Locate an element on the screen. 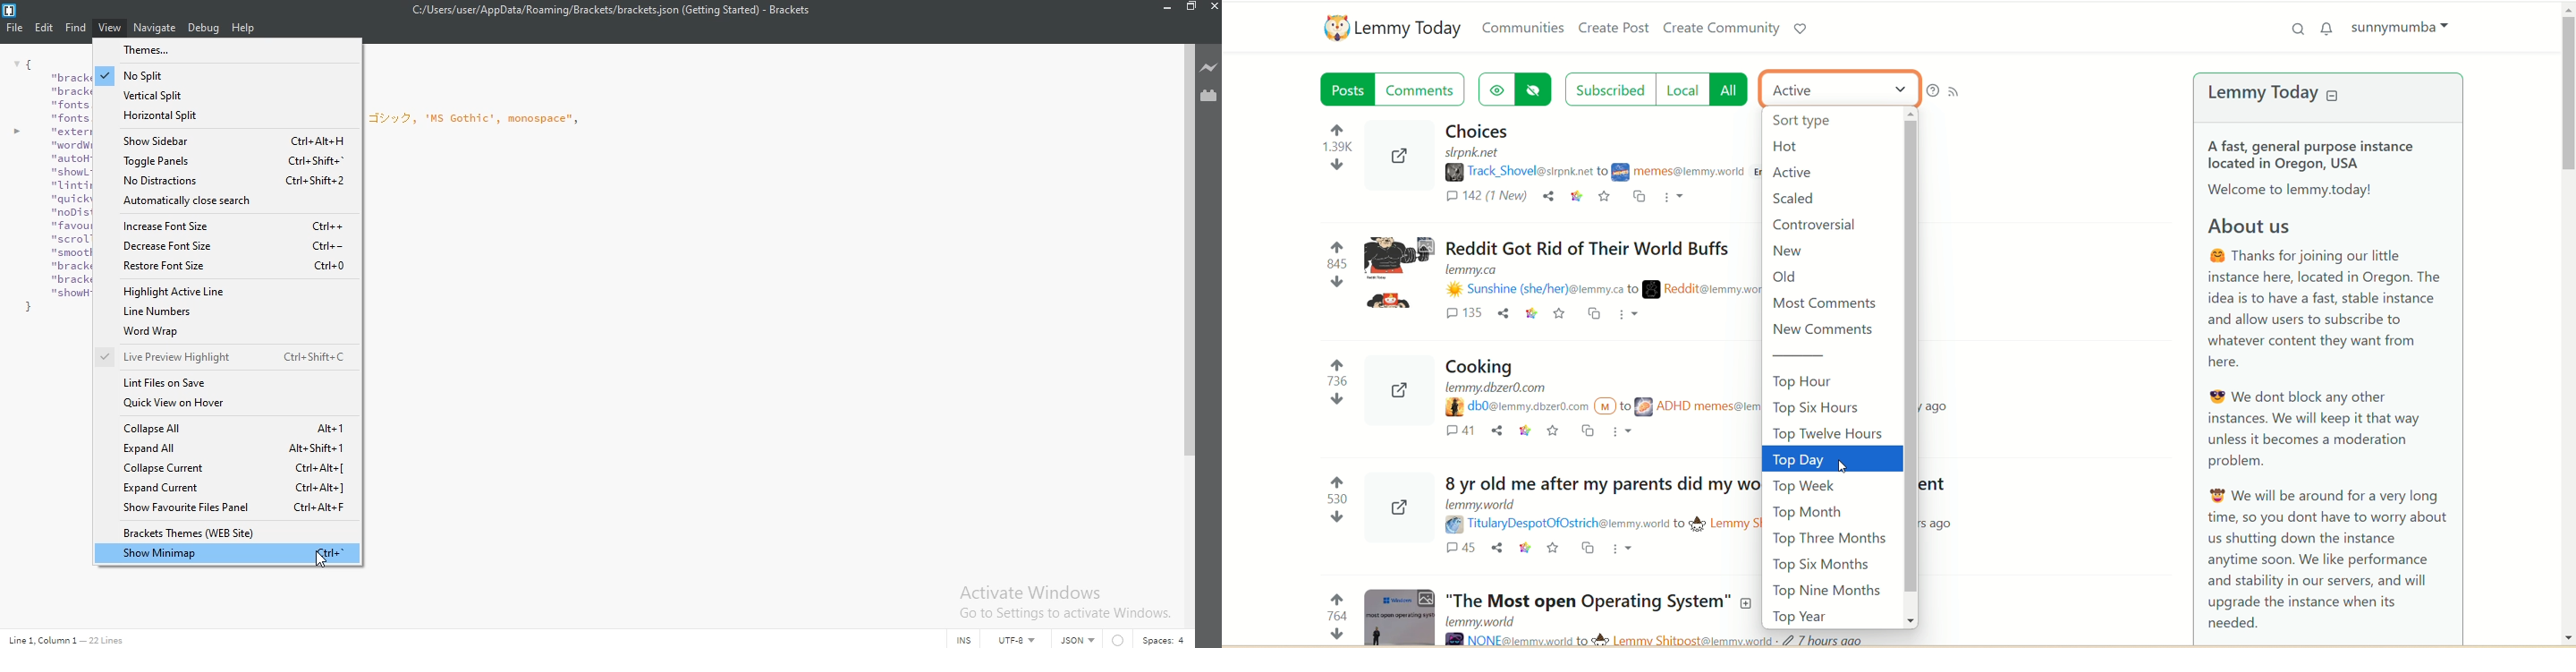 The width and height of the screenshot is (2576, 672). horizontal split is located at coordinates (227, 115).